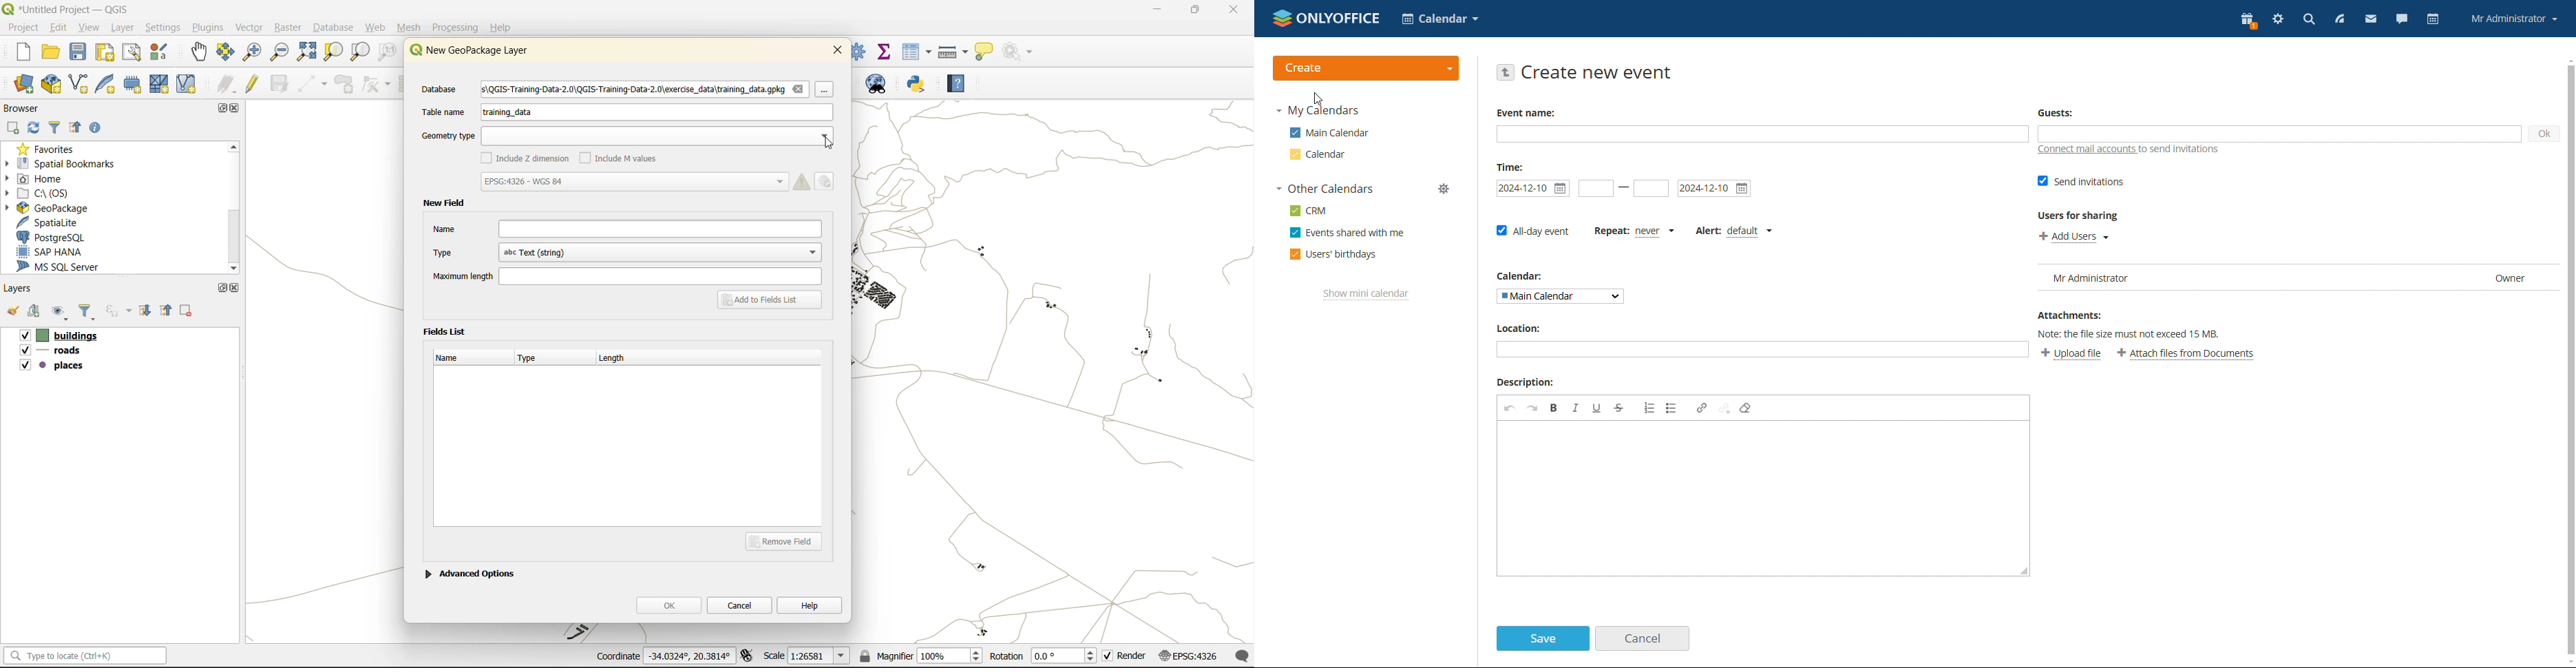  Describe the element at coordinates (106, 54) in the screenshot. I see `print layout` at that location.